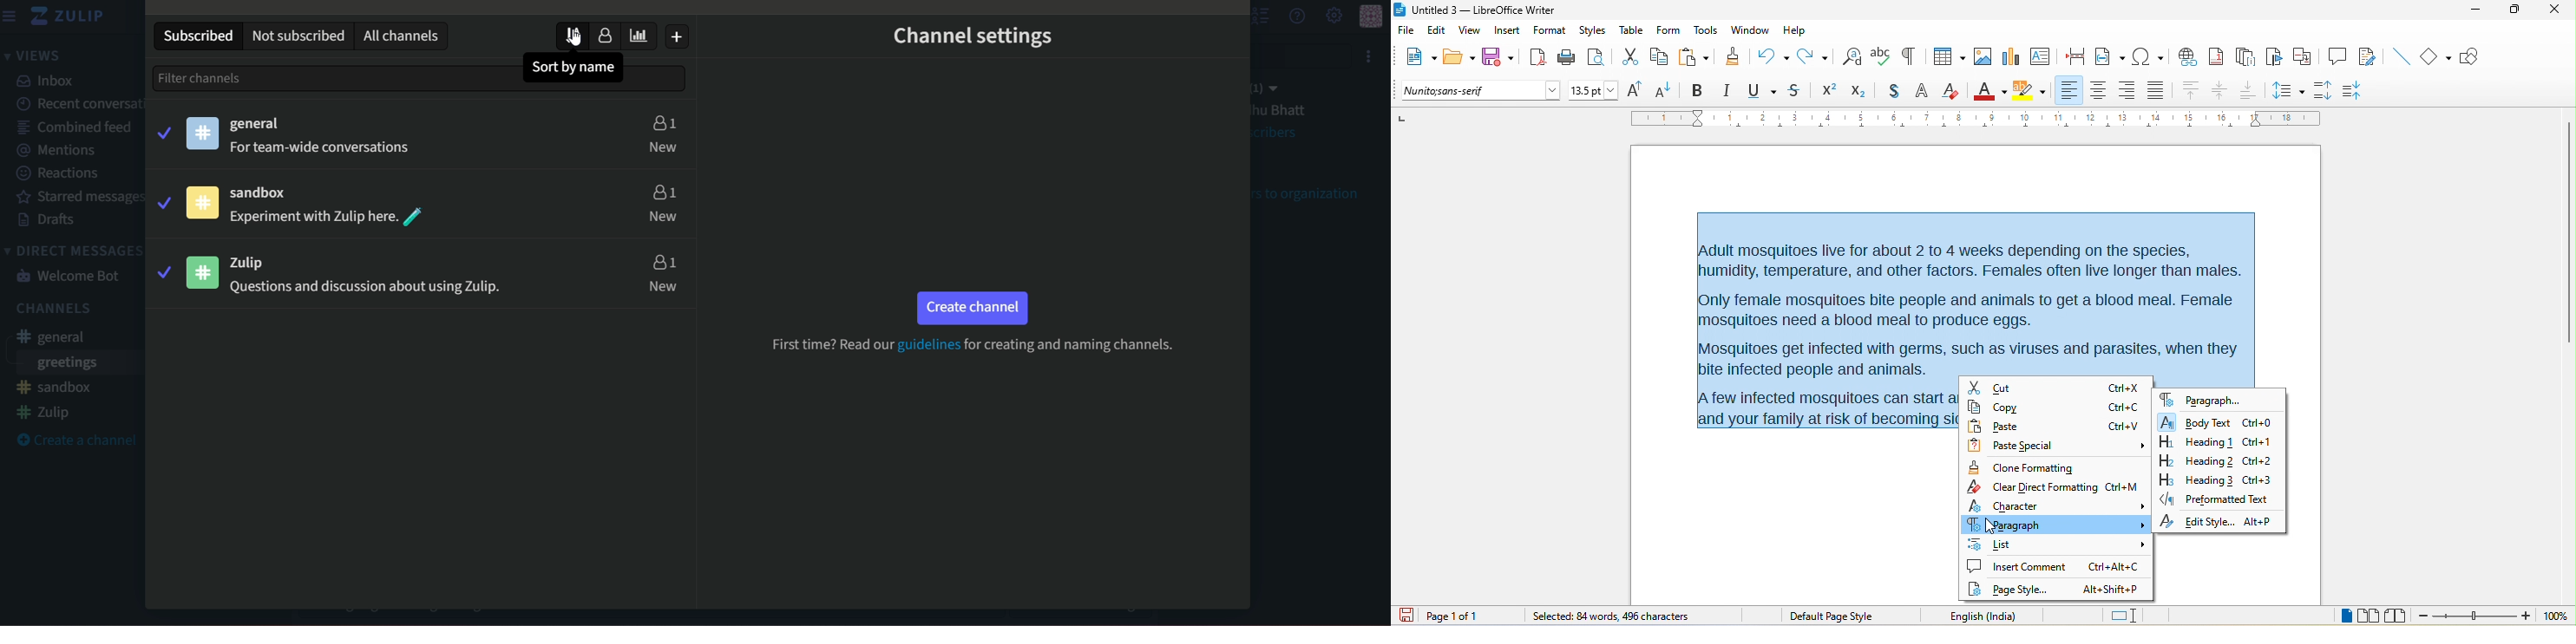  I want to click on insert, so click(1507, 32).